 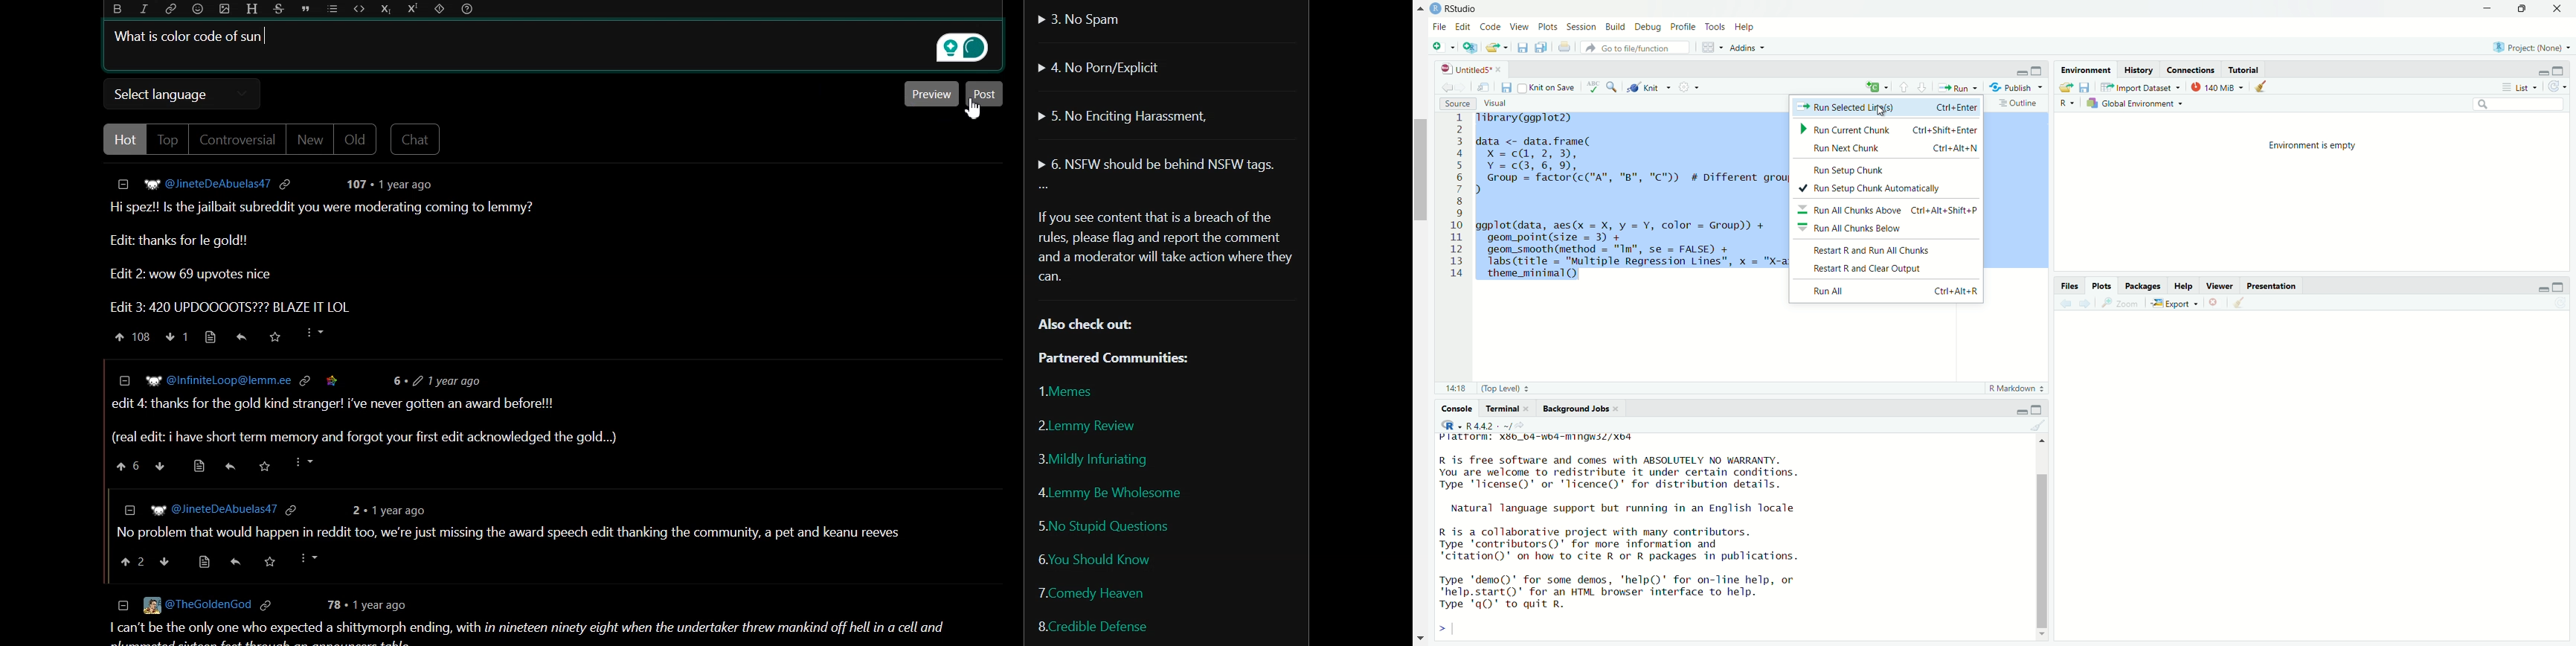 What do you see at coordinates (1898, 148) in the screenshot?
I see `Run Next Chunk Ctri+Alt+N |` at bounding box center [1898, 148].